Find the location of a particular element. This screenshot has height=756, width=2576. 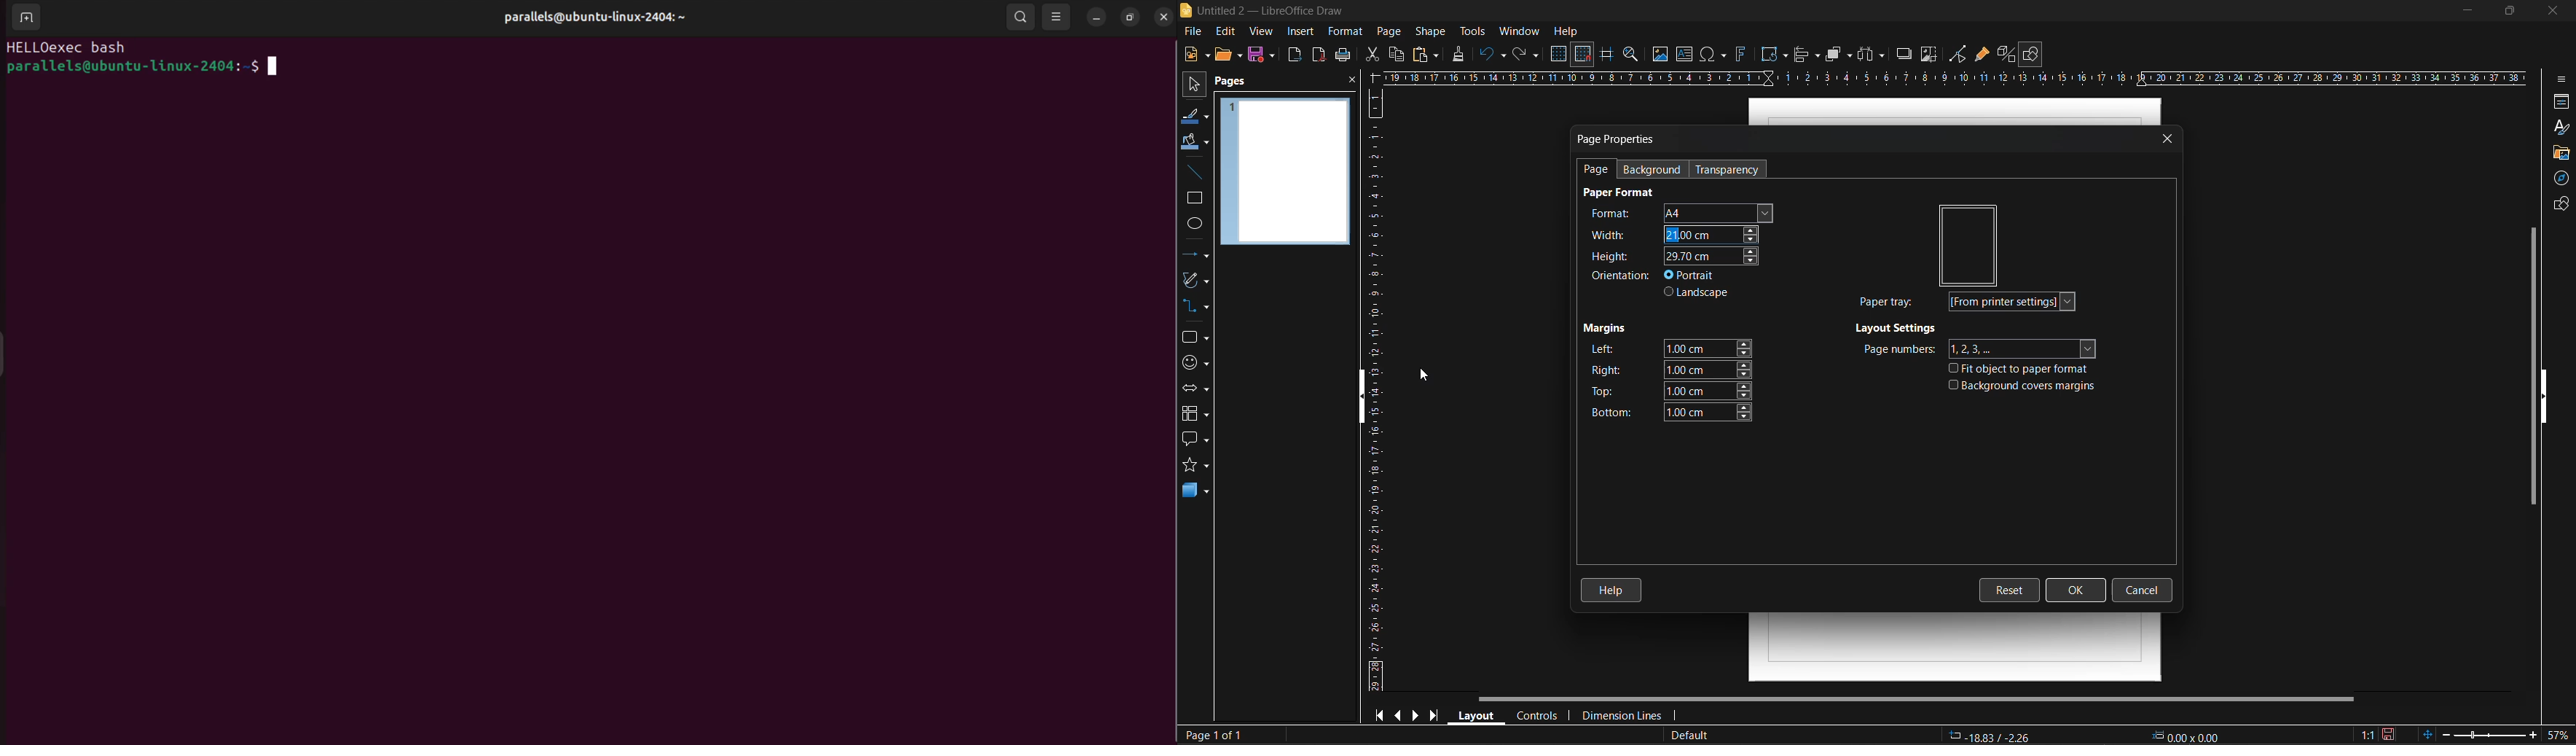

transformations is located at coordinates (1775, 54).